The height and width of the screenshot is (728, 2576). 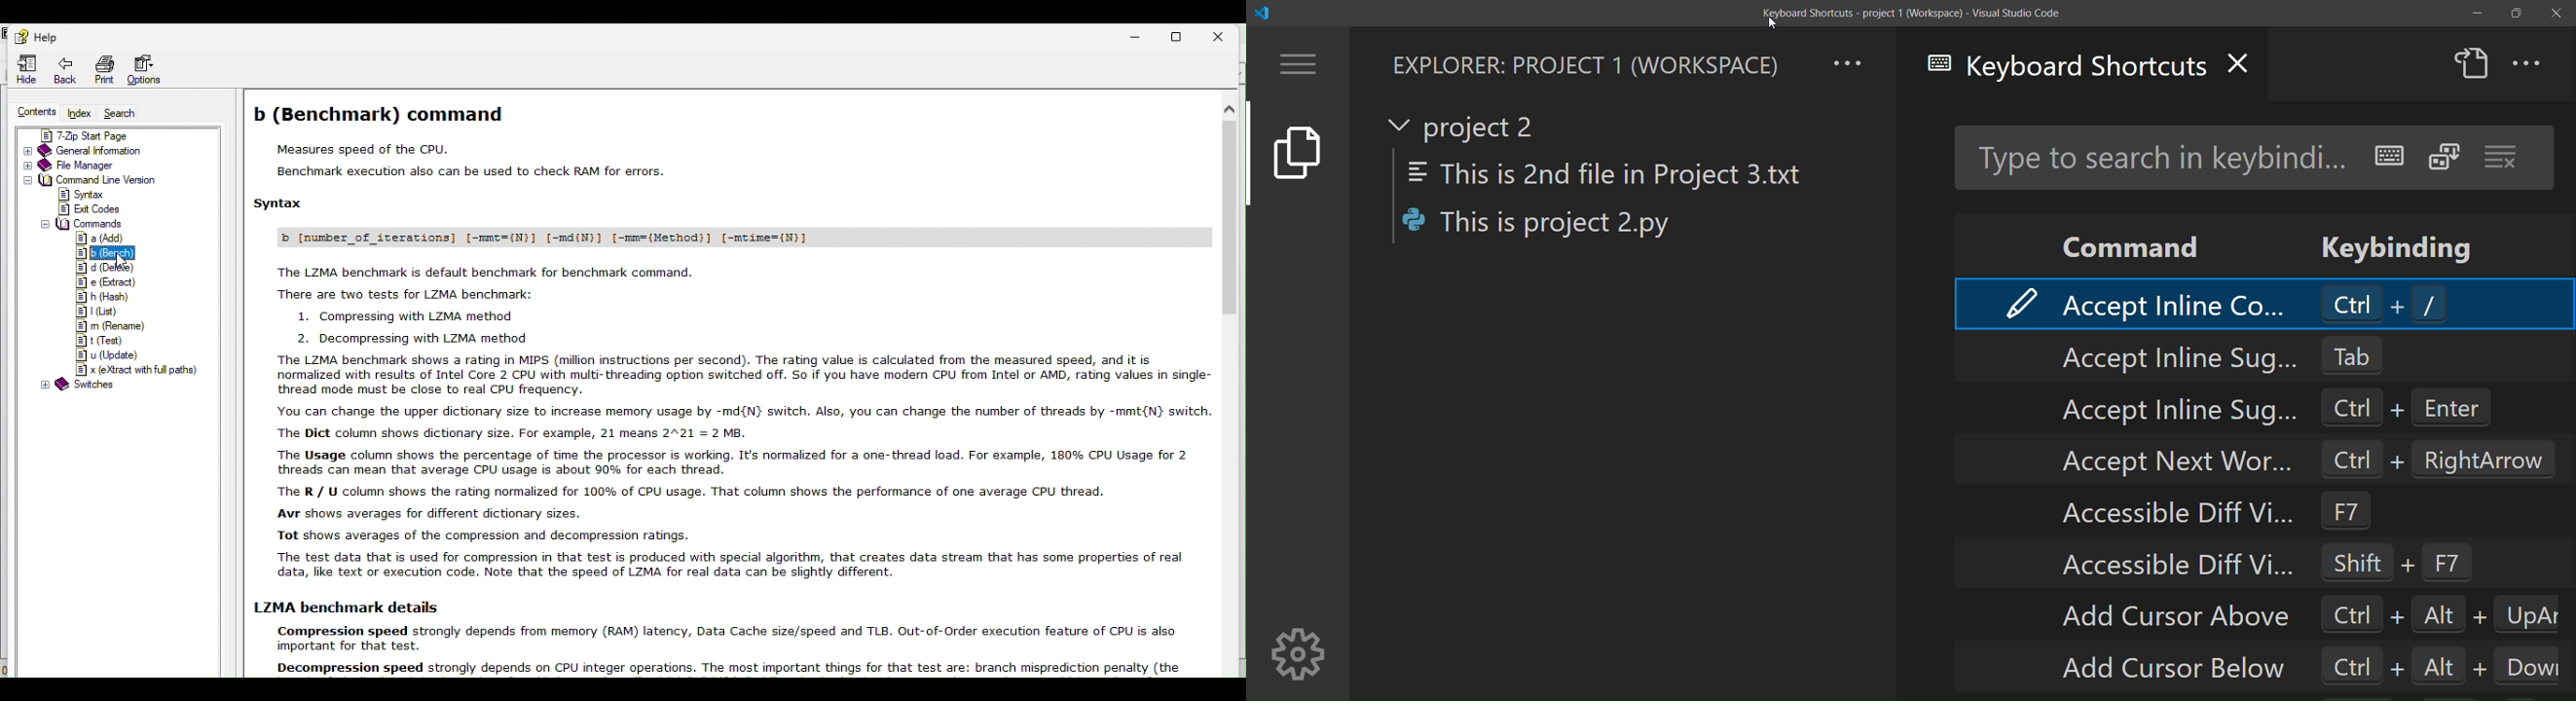 I want to click on keyboard shortcuts, so click(x=2066, y=71).